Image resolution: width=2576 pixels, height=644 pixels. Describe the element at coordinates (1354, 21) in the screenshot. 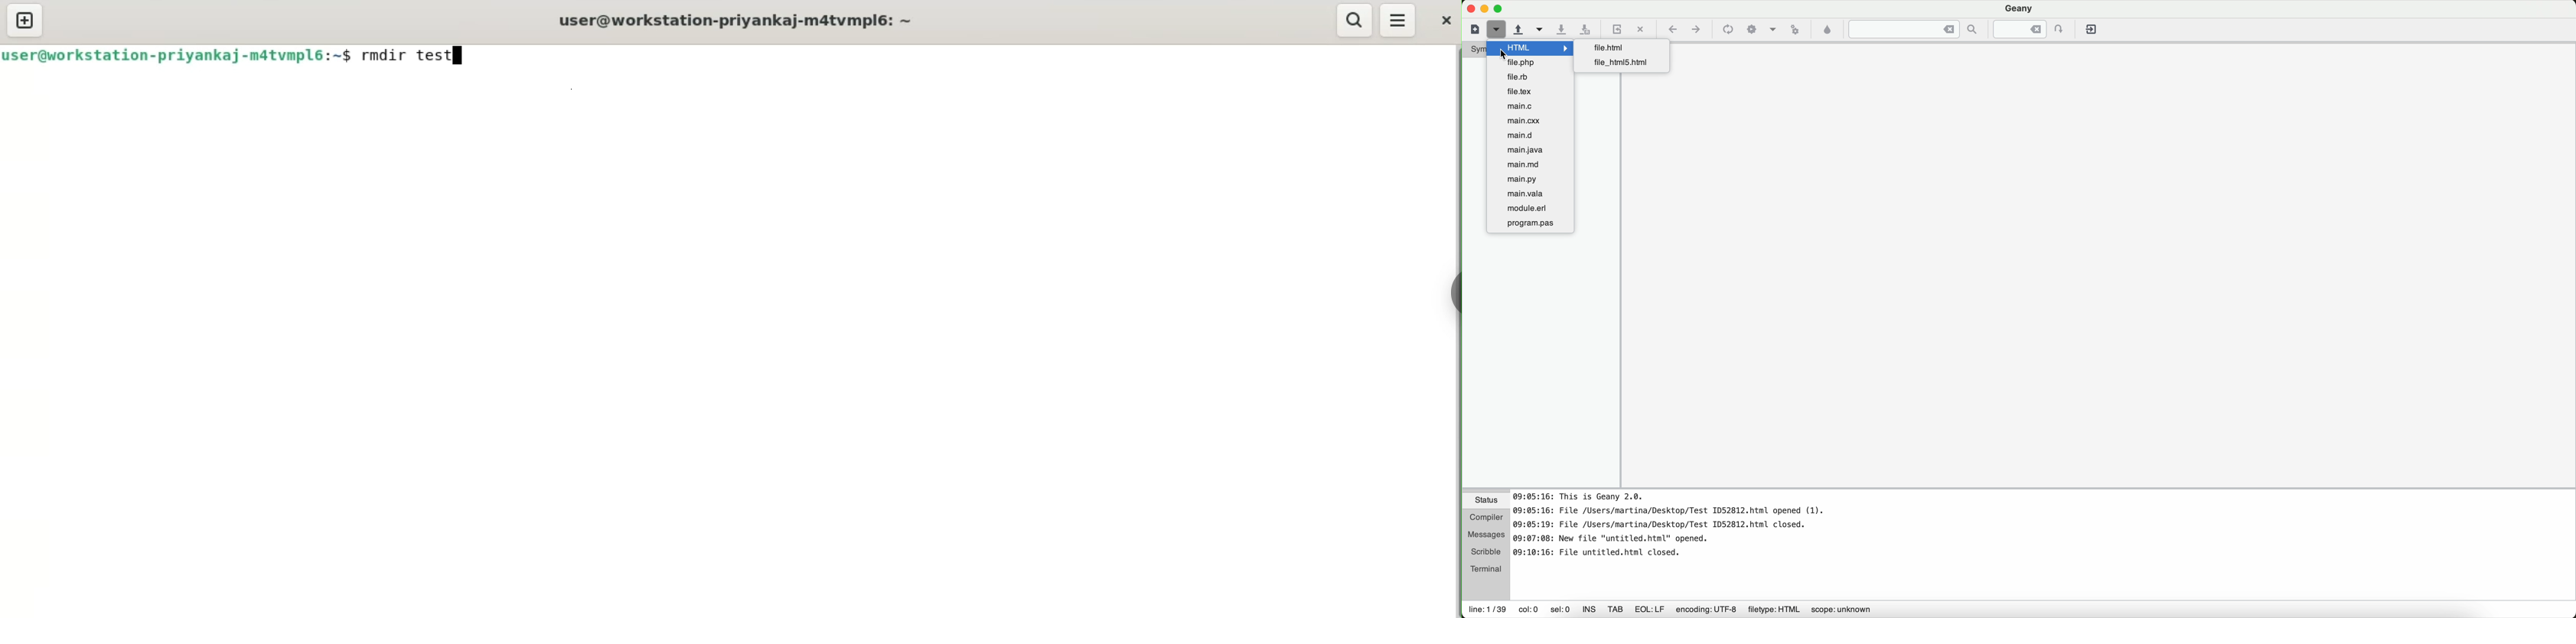

I see `search` at that location.